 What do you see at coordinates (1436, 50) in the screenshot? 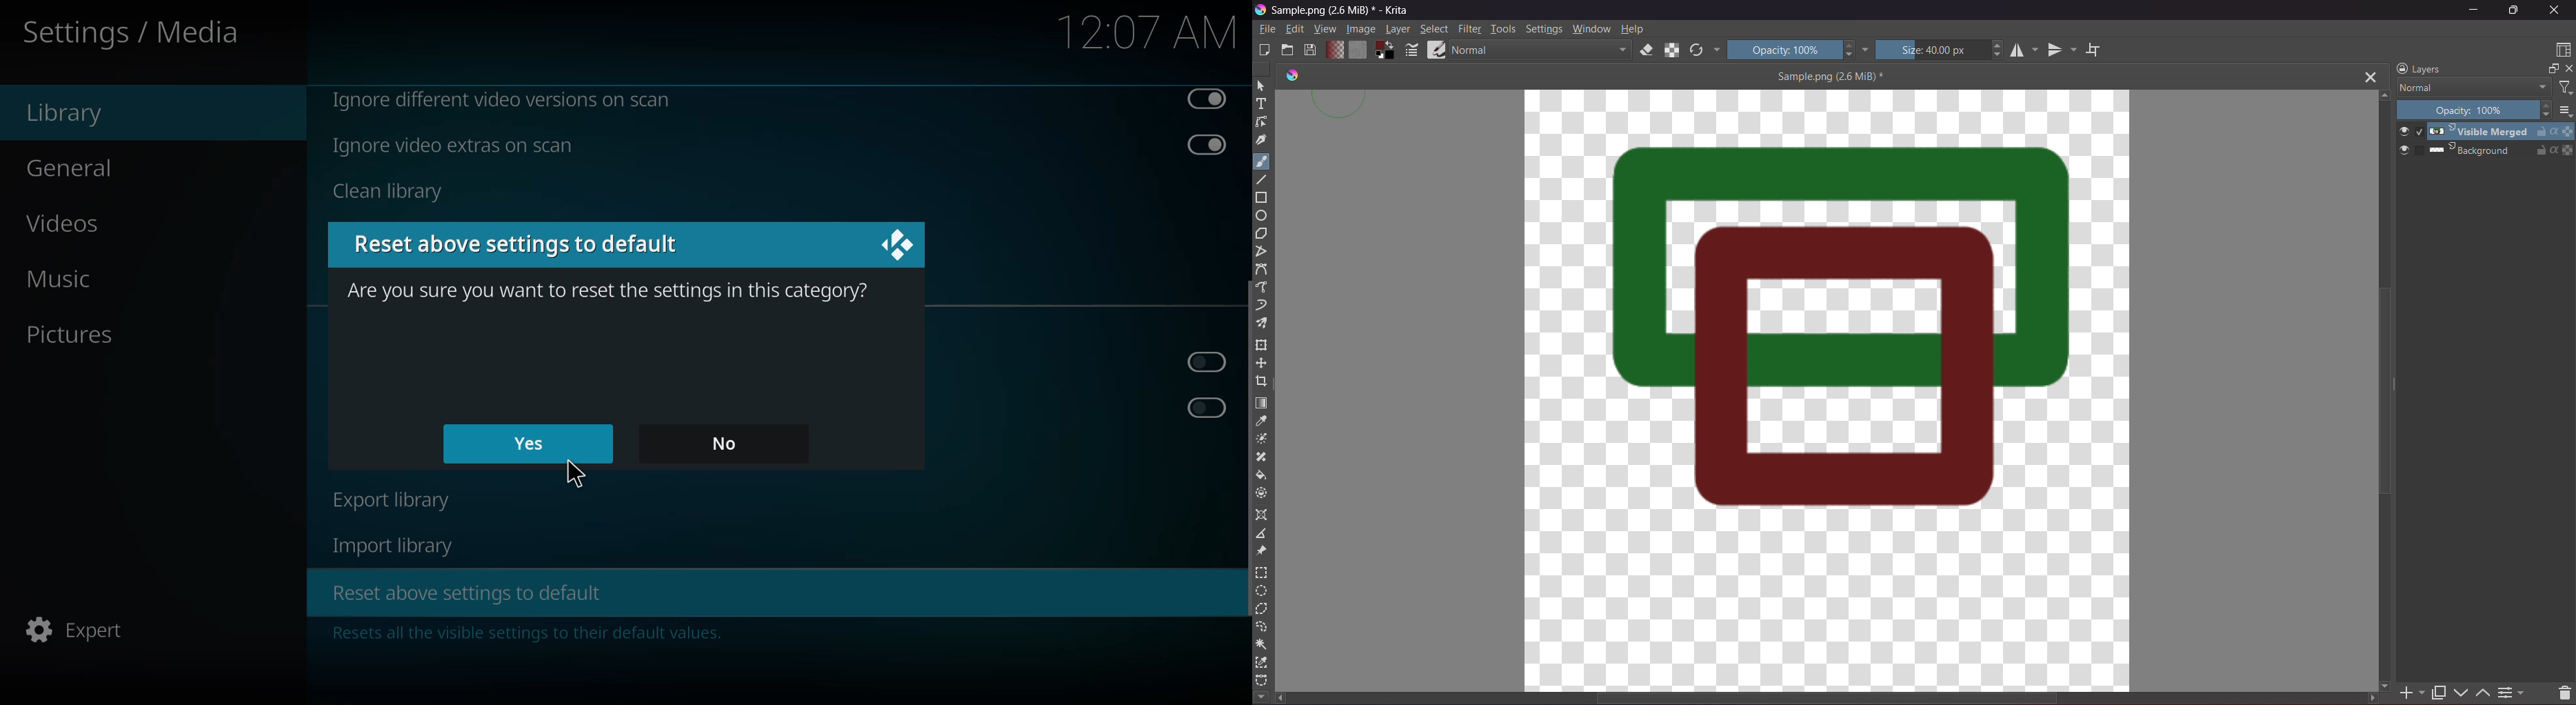
I see `Brush Preset` at bounding box center [1436, 50].